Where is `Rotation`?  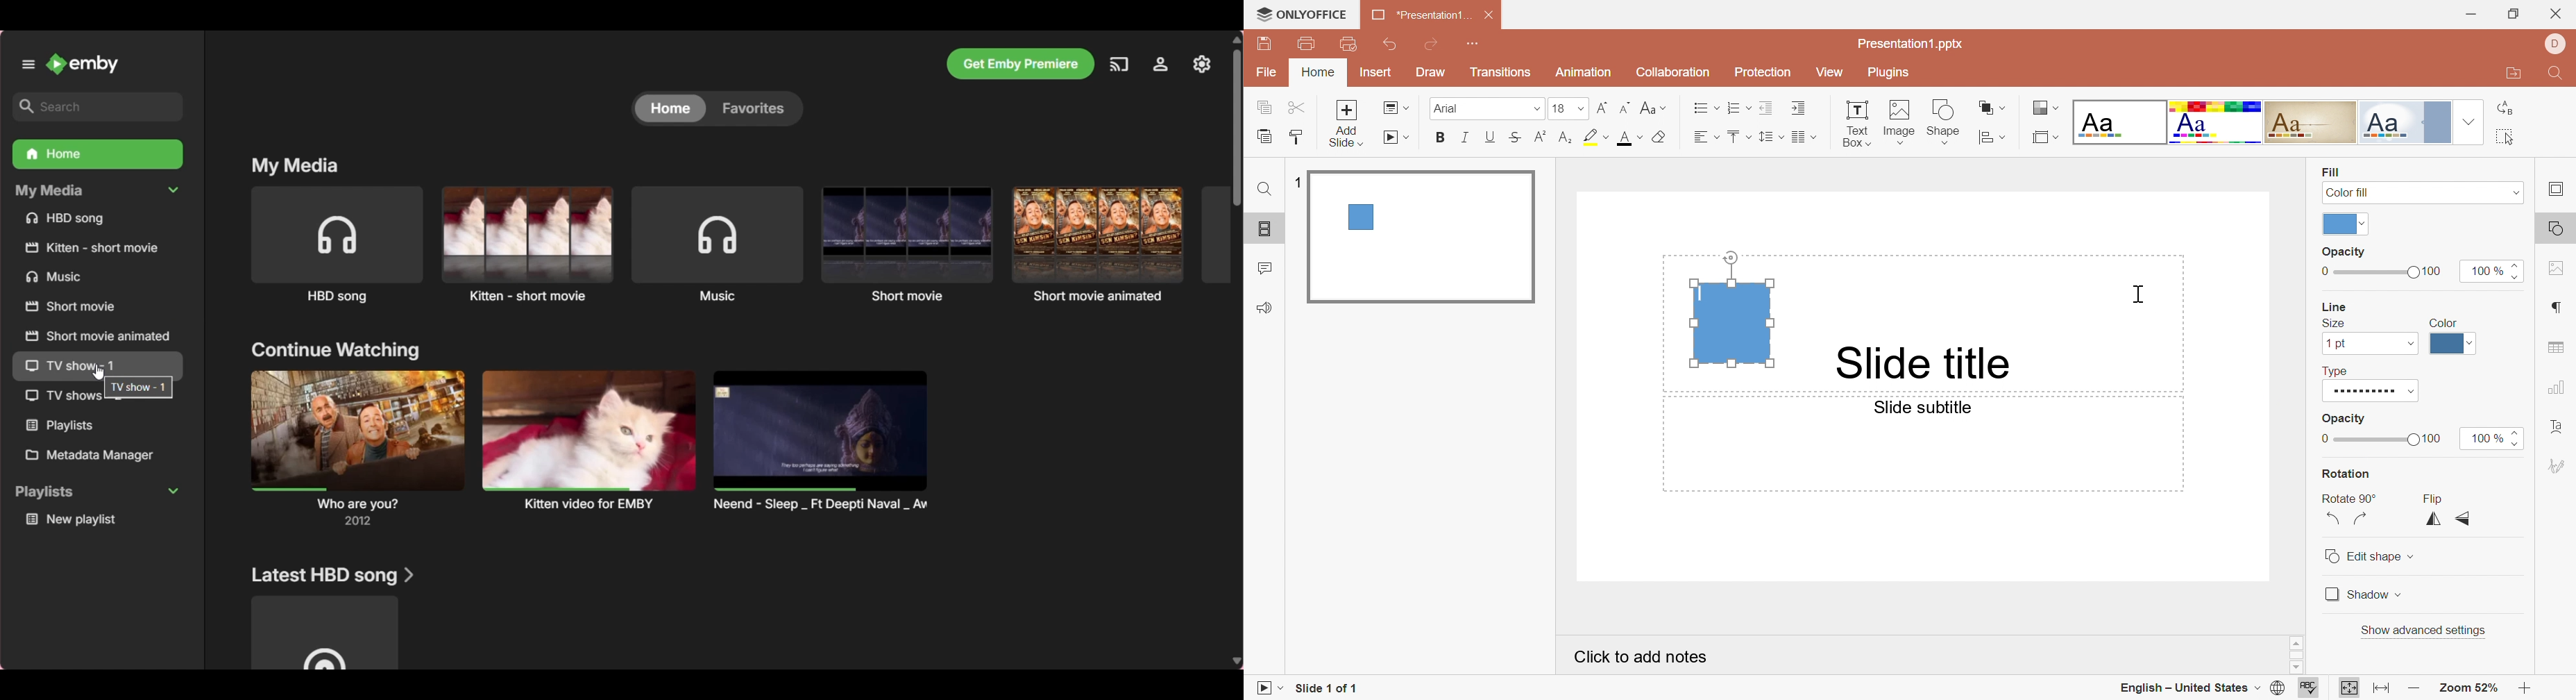 Rotation is located at coordinates (2350, 473).